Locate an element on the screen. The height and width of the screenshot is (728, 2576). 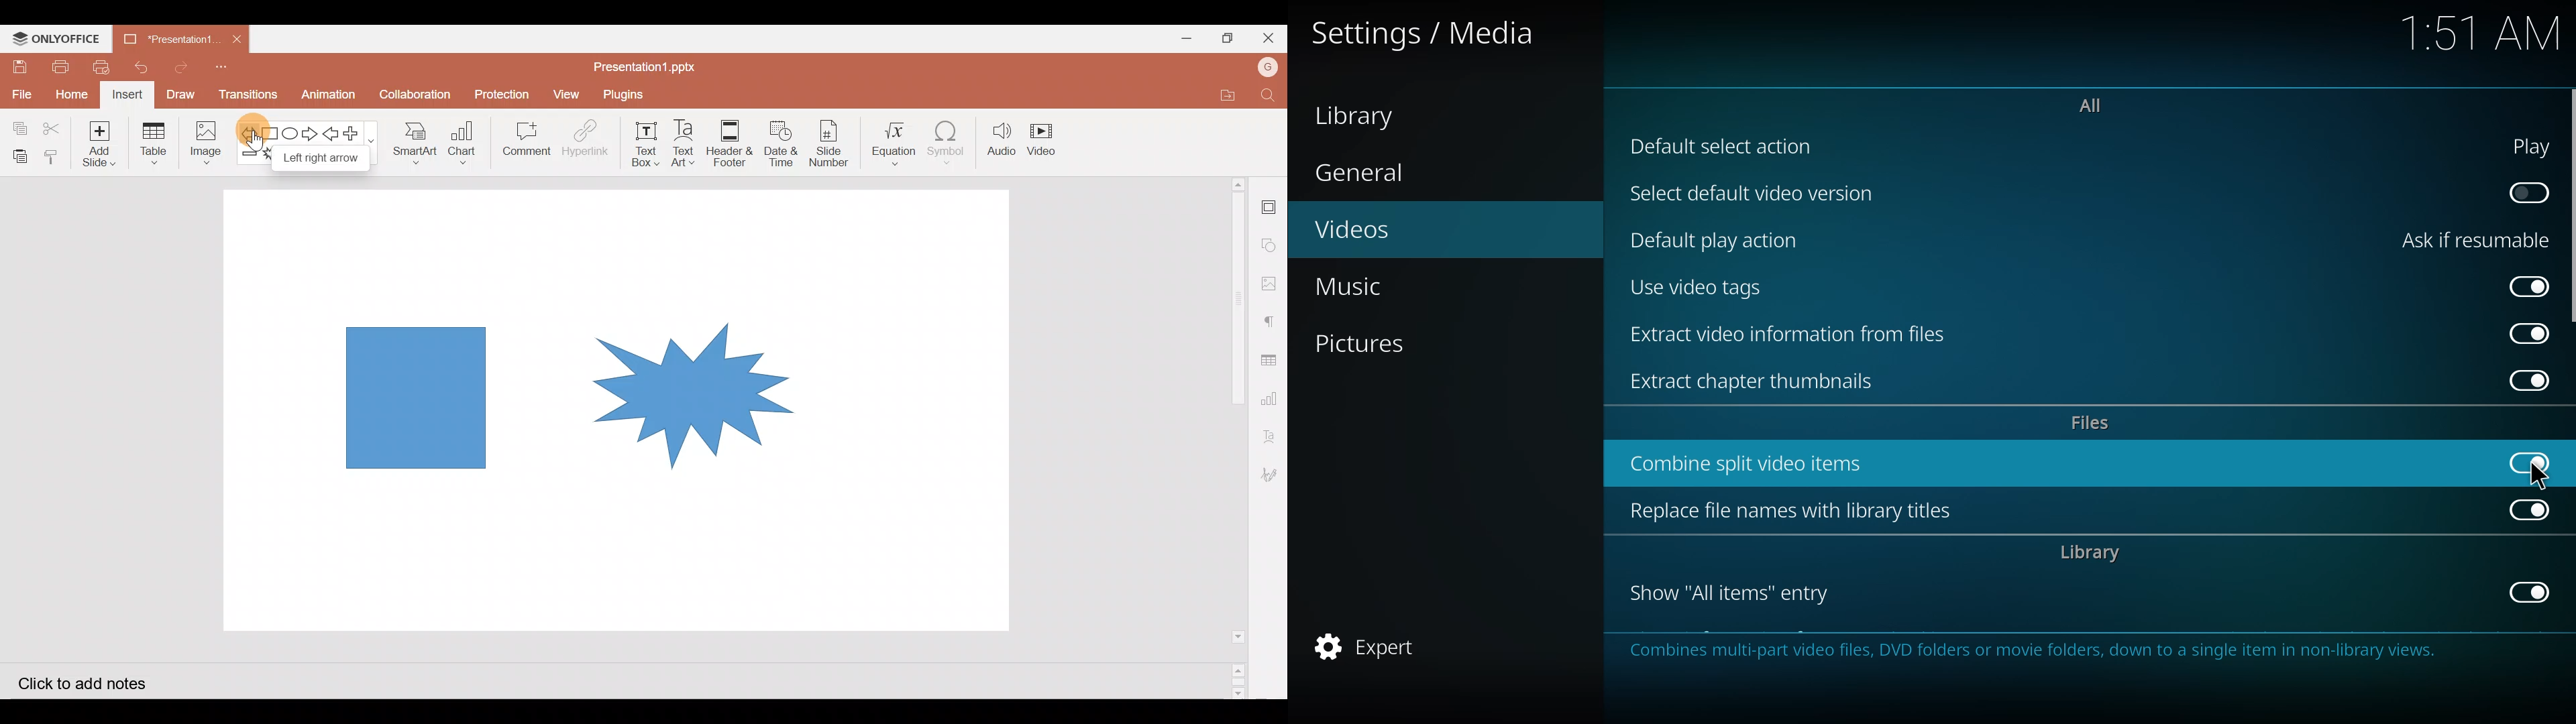
Presentation1.pptx is located at coordinates (641, 65).